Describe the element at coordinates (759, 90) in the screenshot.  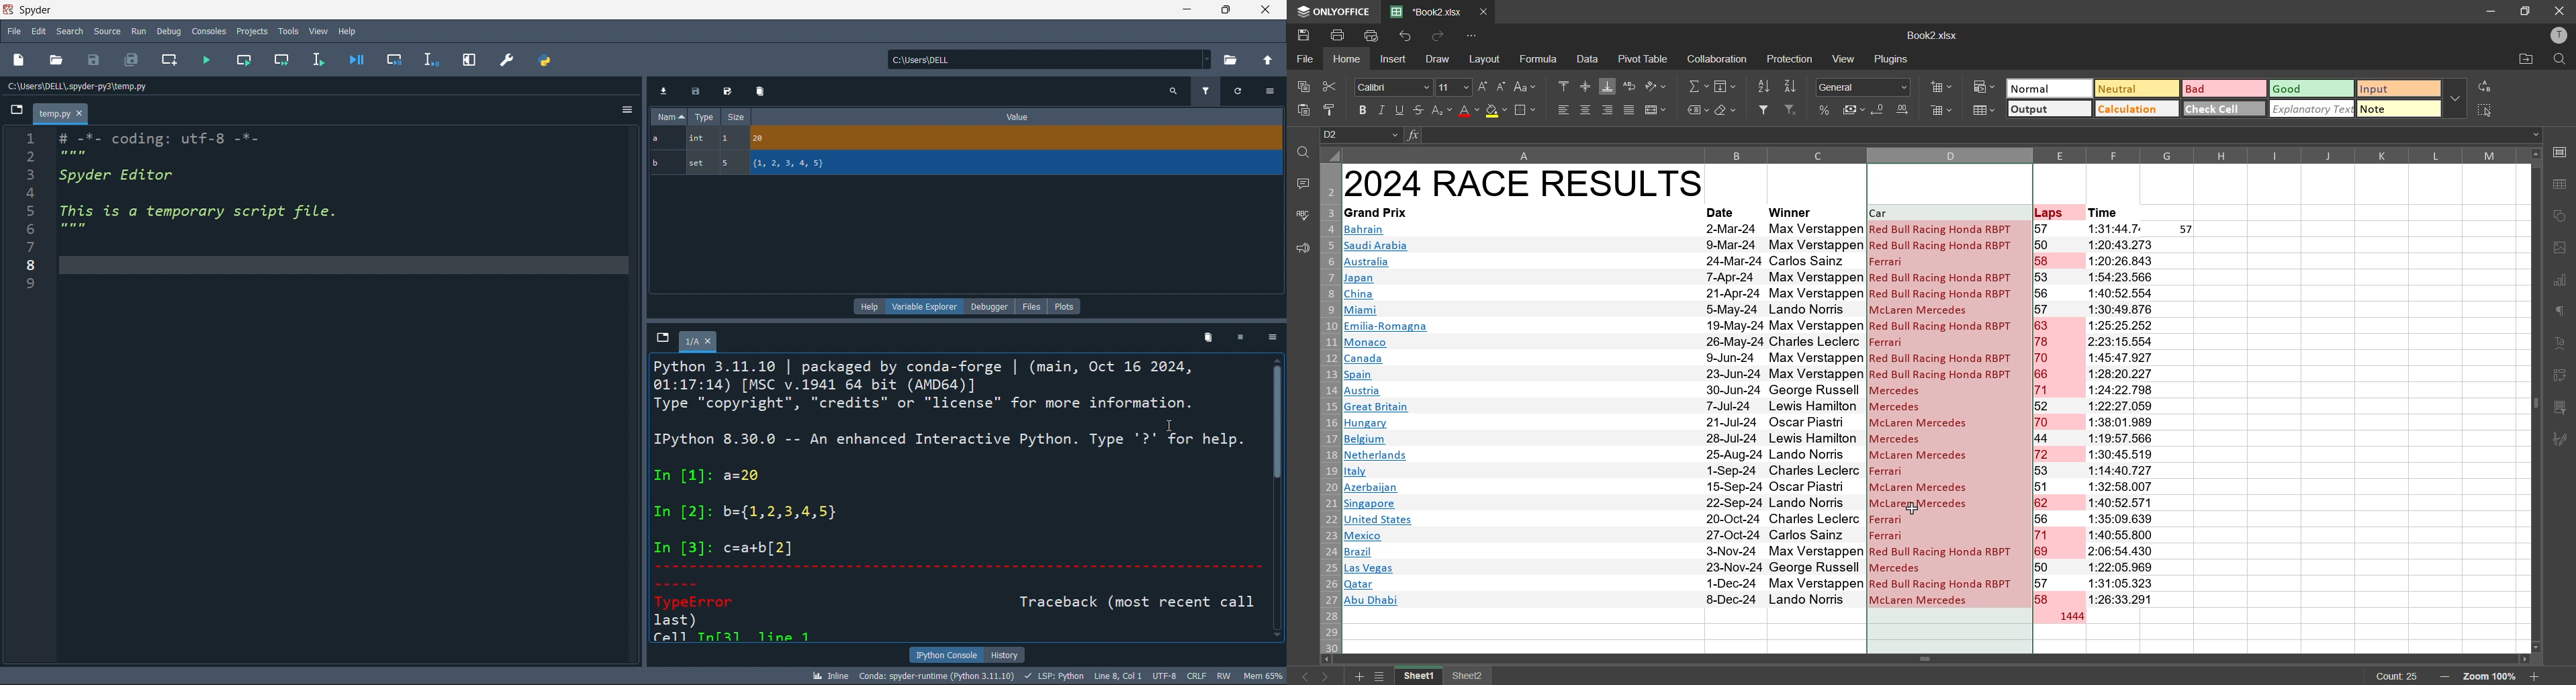
I see `delete` at that location.